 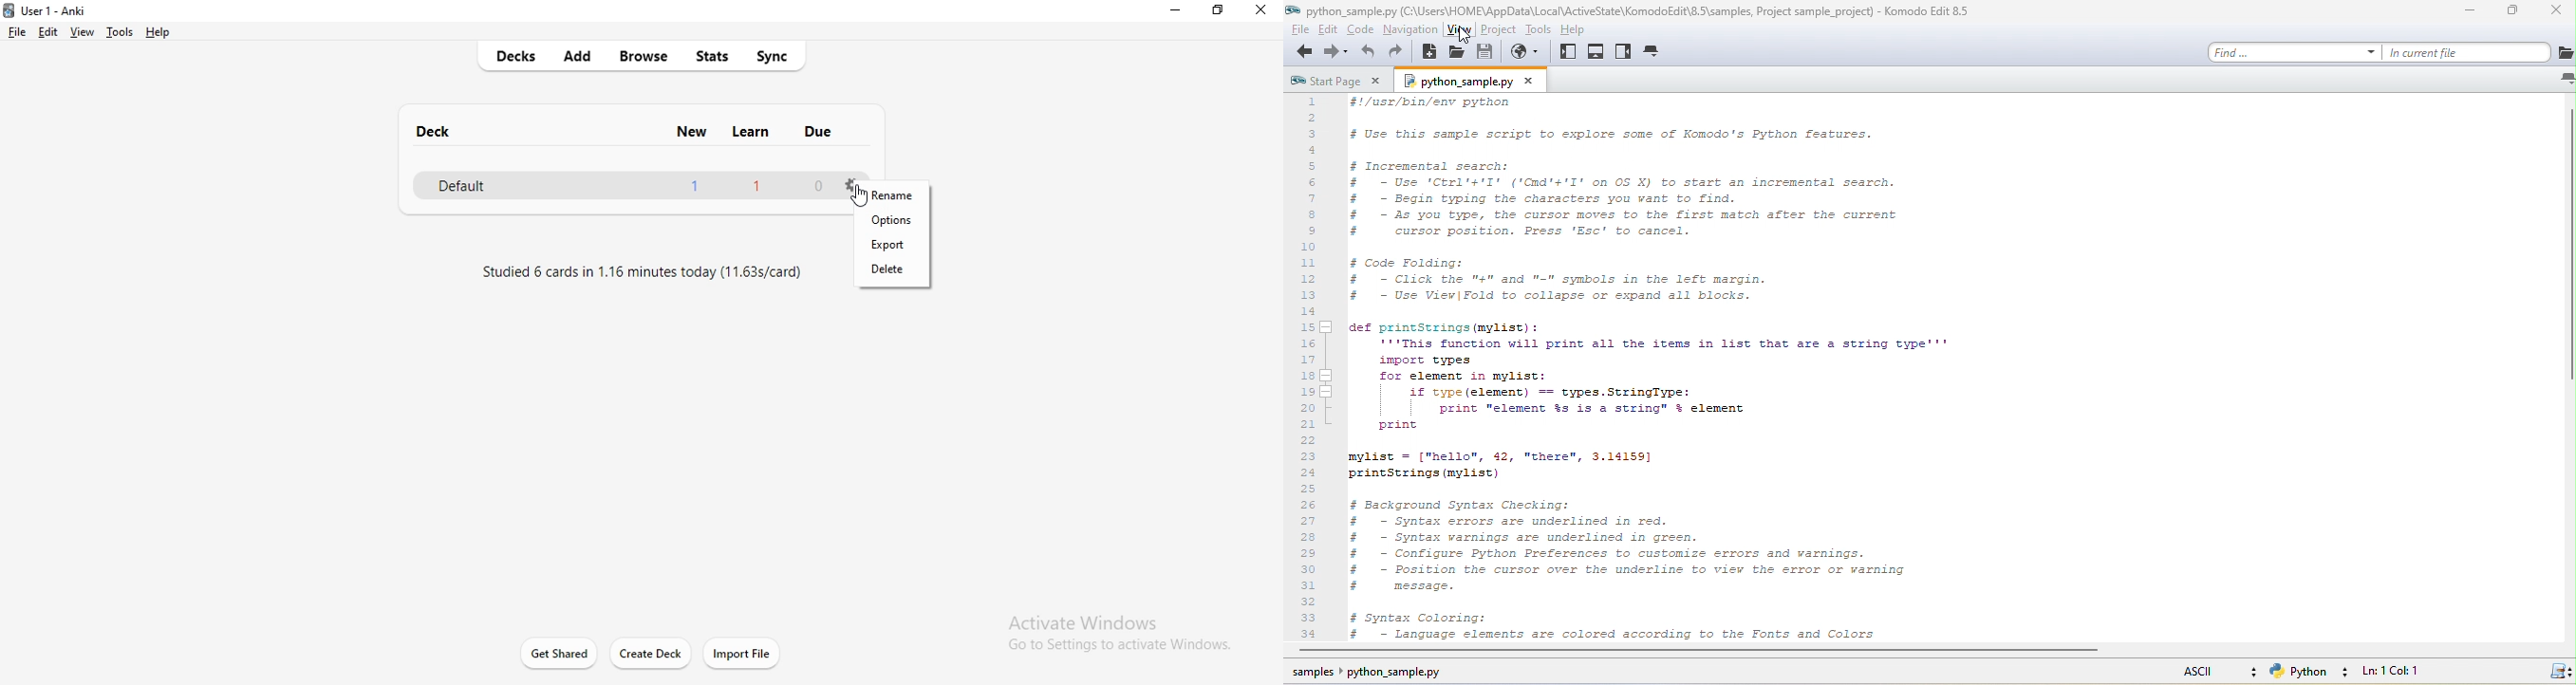 What do you see at coordinates (17, 31) in the screenshot?
I see `file` at bounding box center [17, 31].